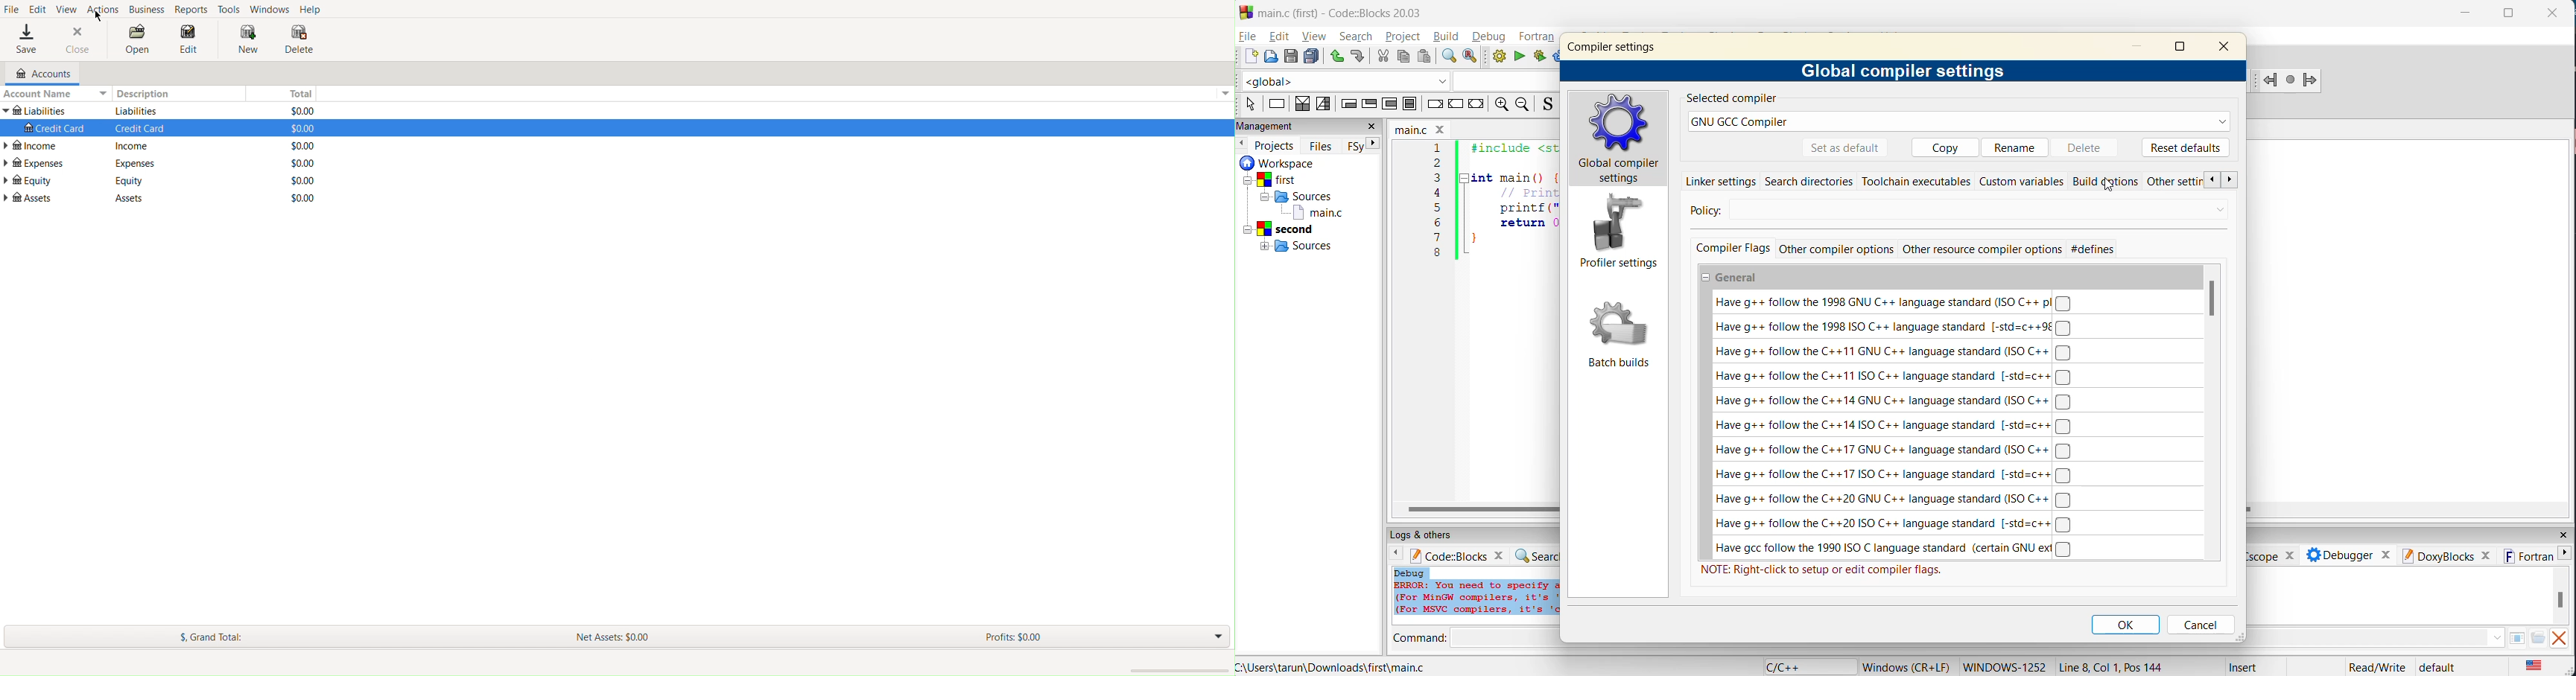 Image resolution: width=2576 pixels, height=700 pixels. I want to click on previous, so click(2207, 179).